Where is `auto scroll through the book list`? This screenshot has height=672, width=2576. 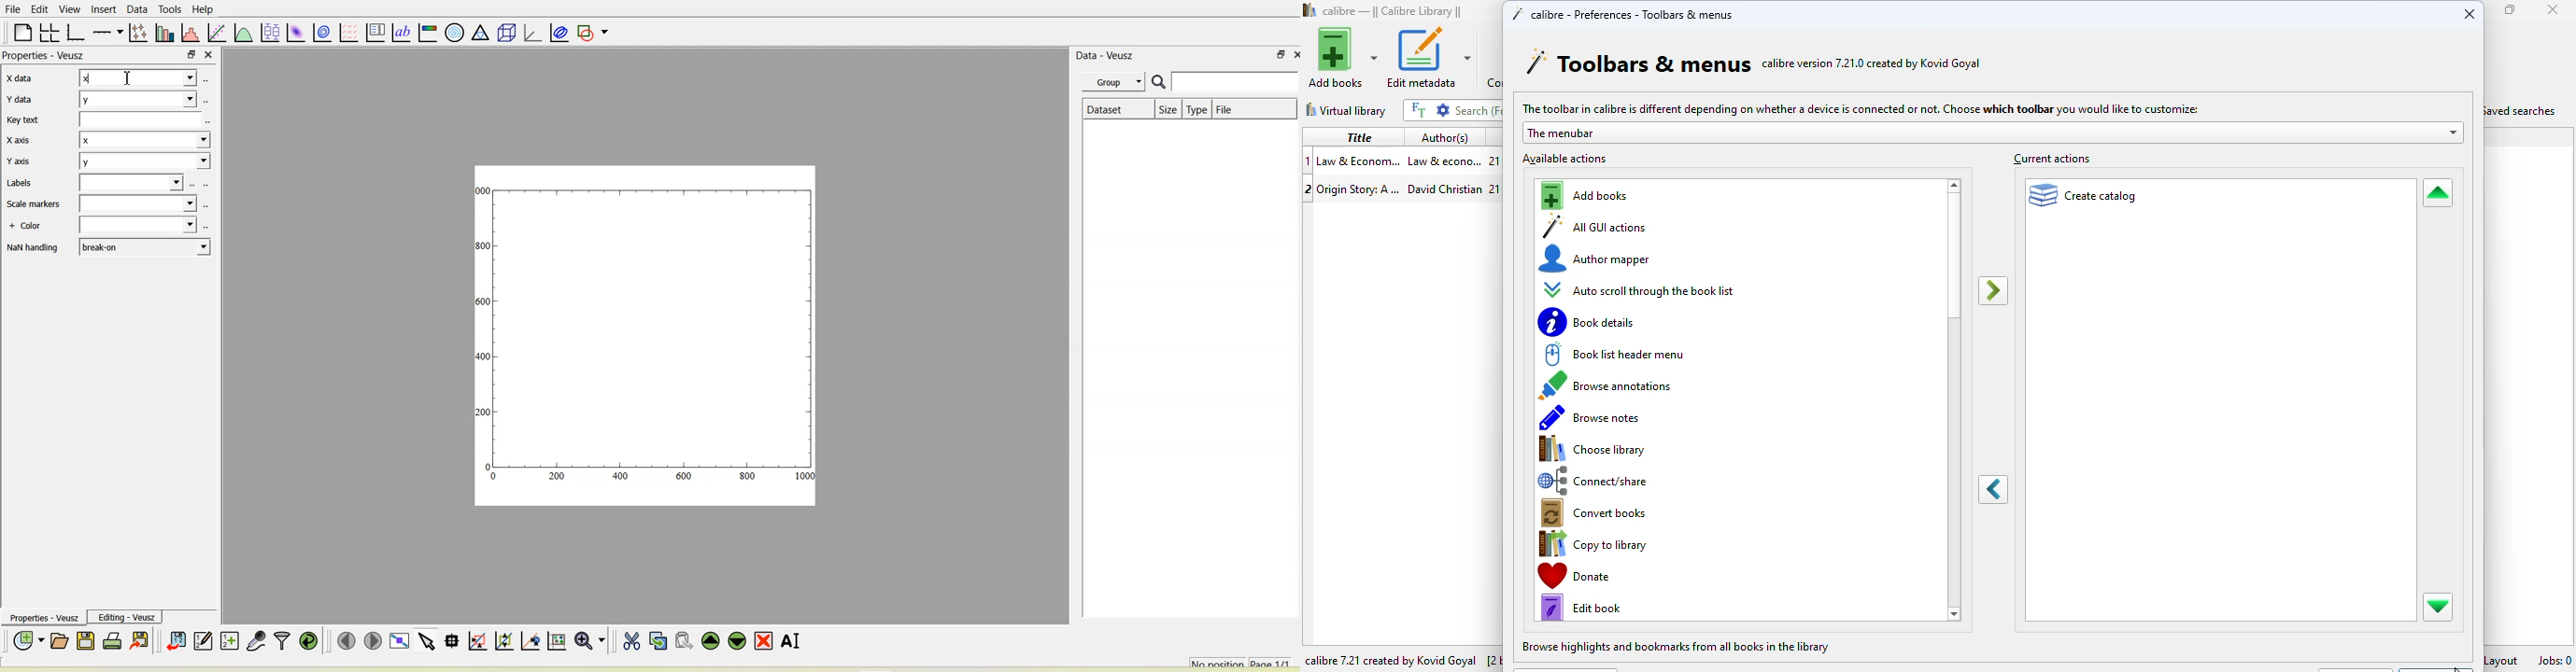 auto scroll through the book list is located at coordinates (1640, 290).